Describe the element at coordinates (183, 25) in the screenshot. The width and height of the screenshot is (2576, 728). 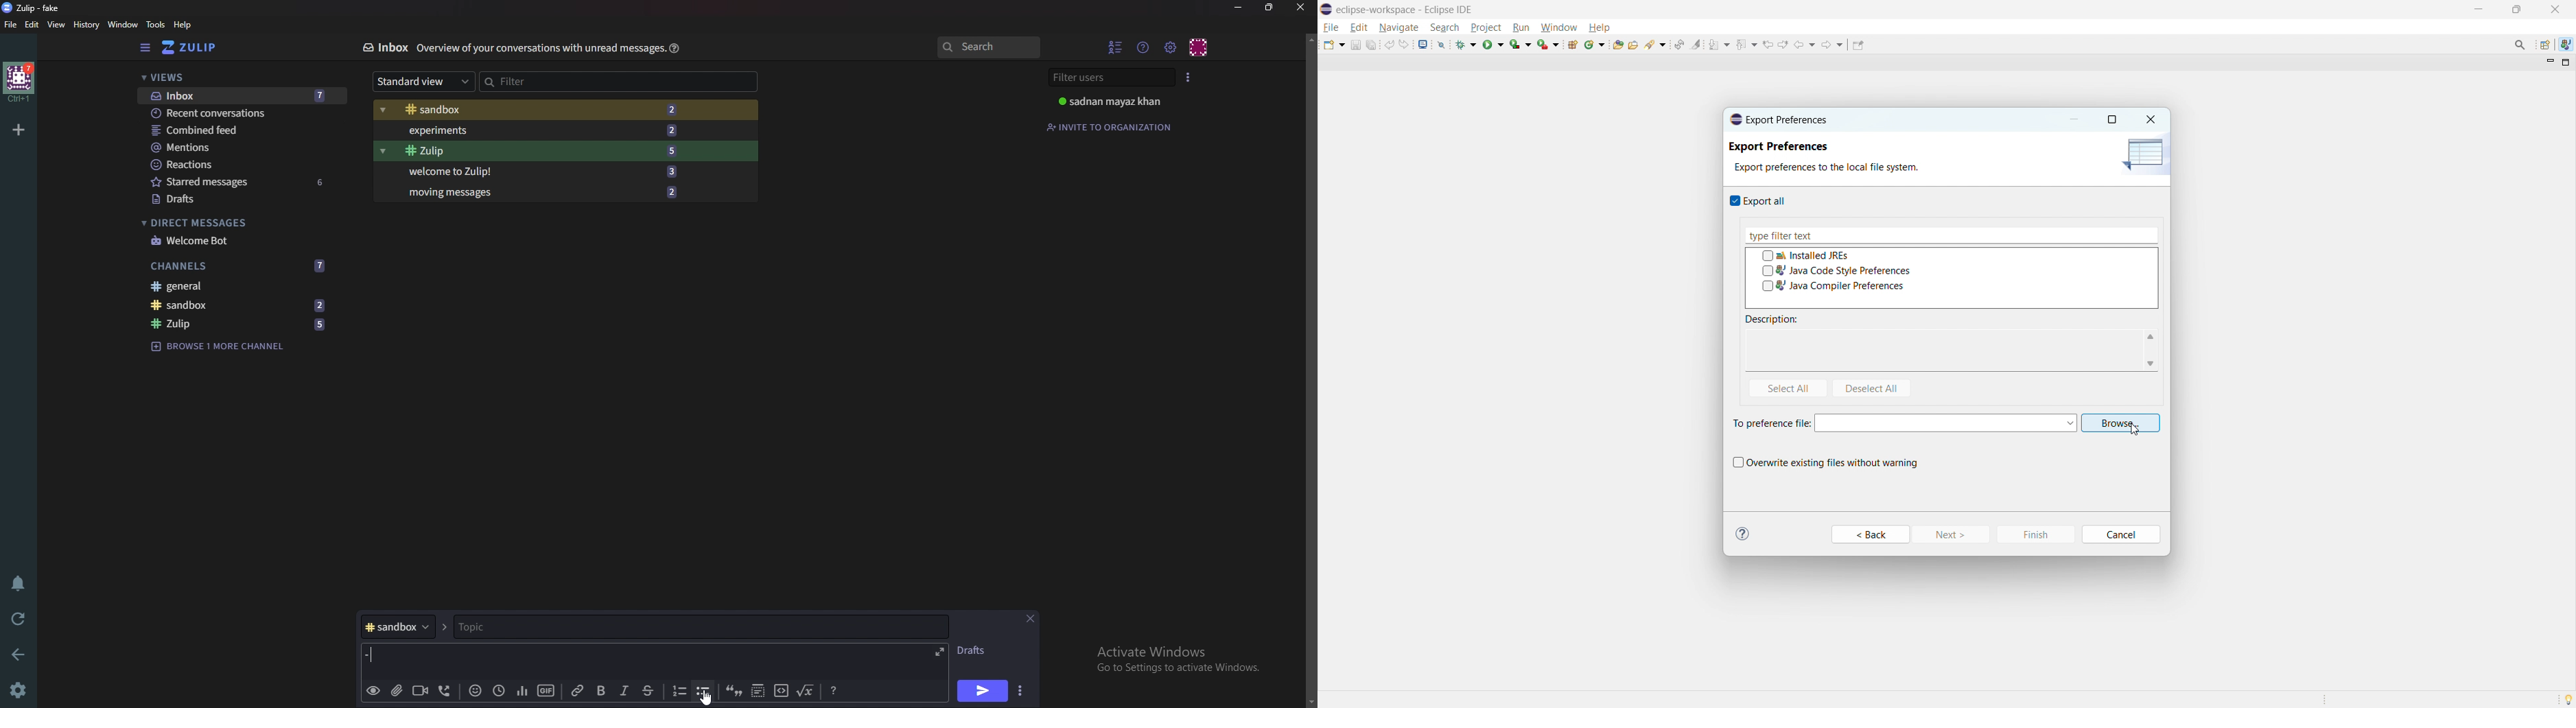
I see `help` at that location.